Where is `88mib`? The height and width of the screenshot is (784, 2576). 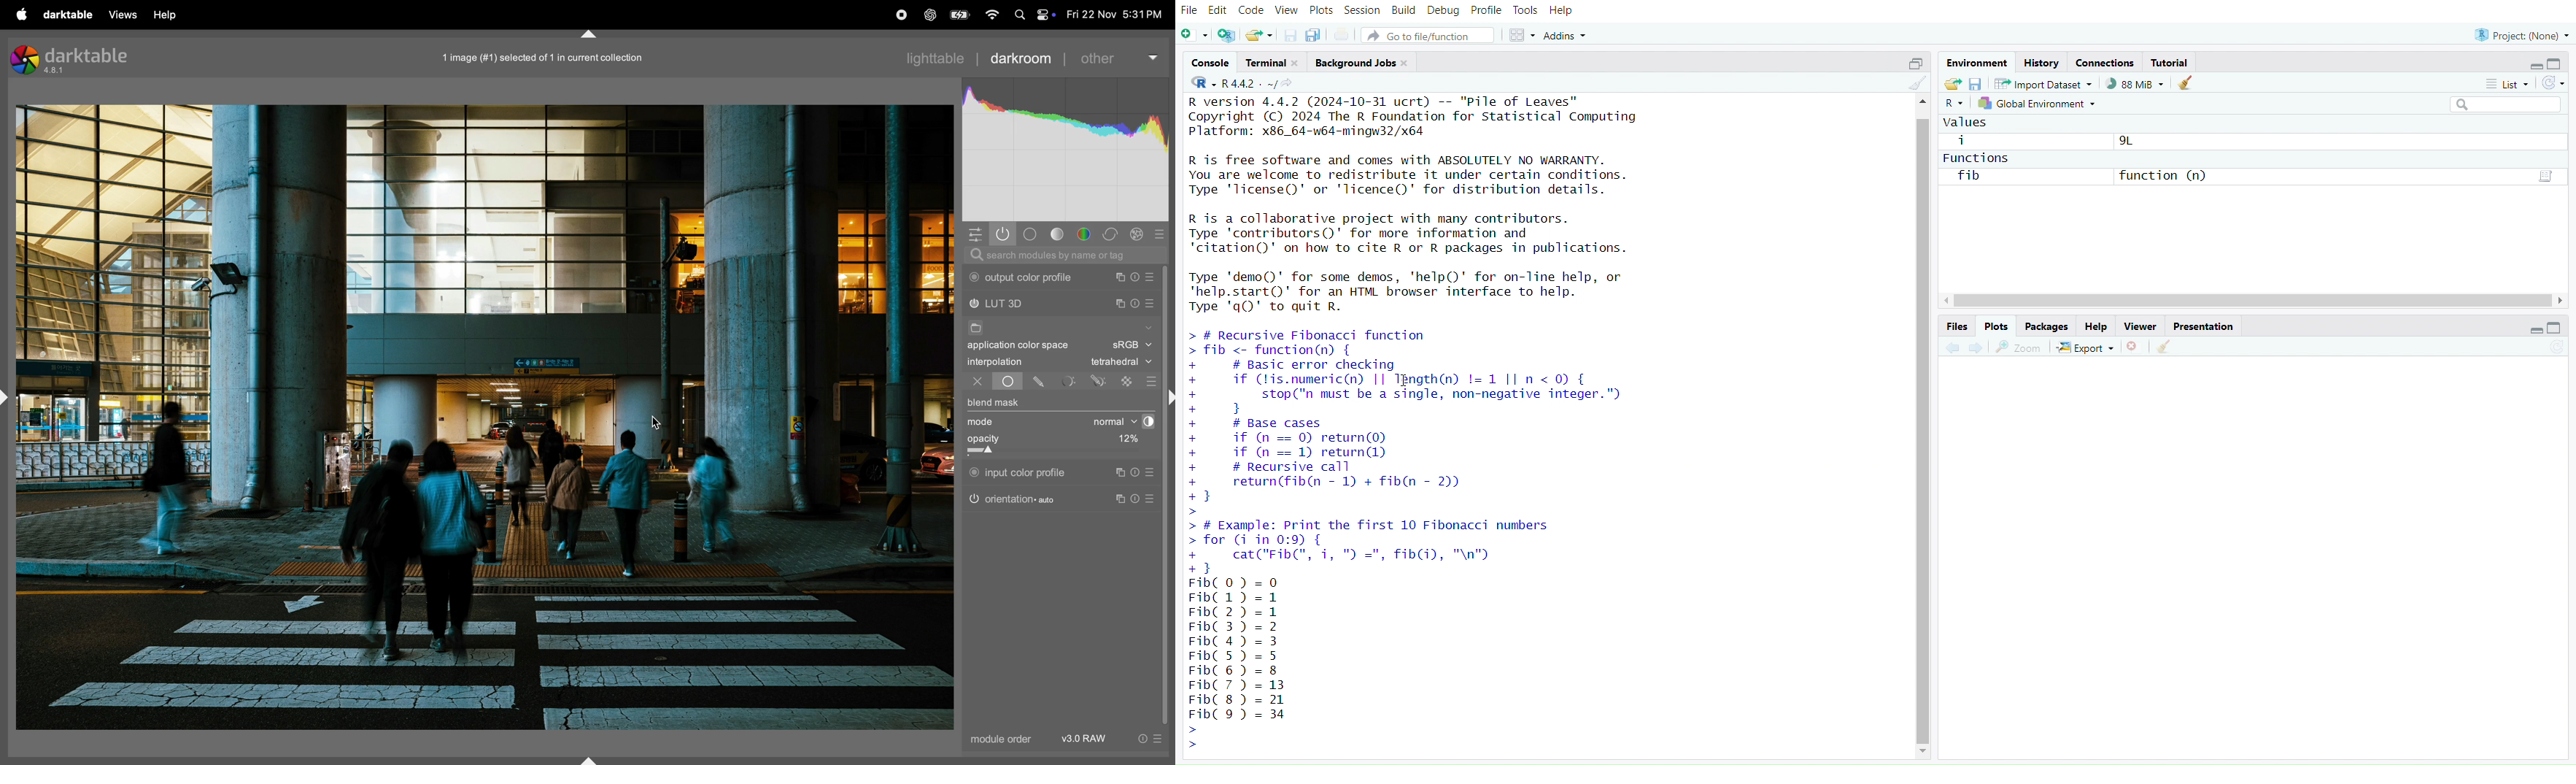 88mib is located at coordinates (2135, 84).